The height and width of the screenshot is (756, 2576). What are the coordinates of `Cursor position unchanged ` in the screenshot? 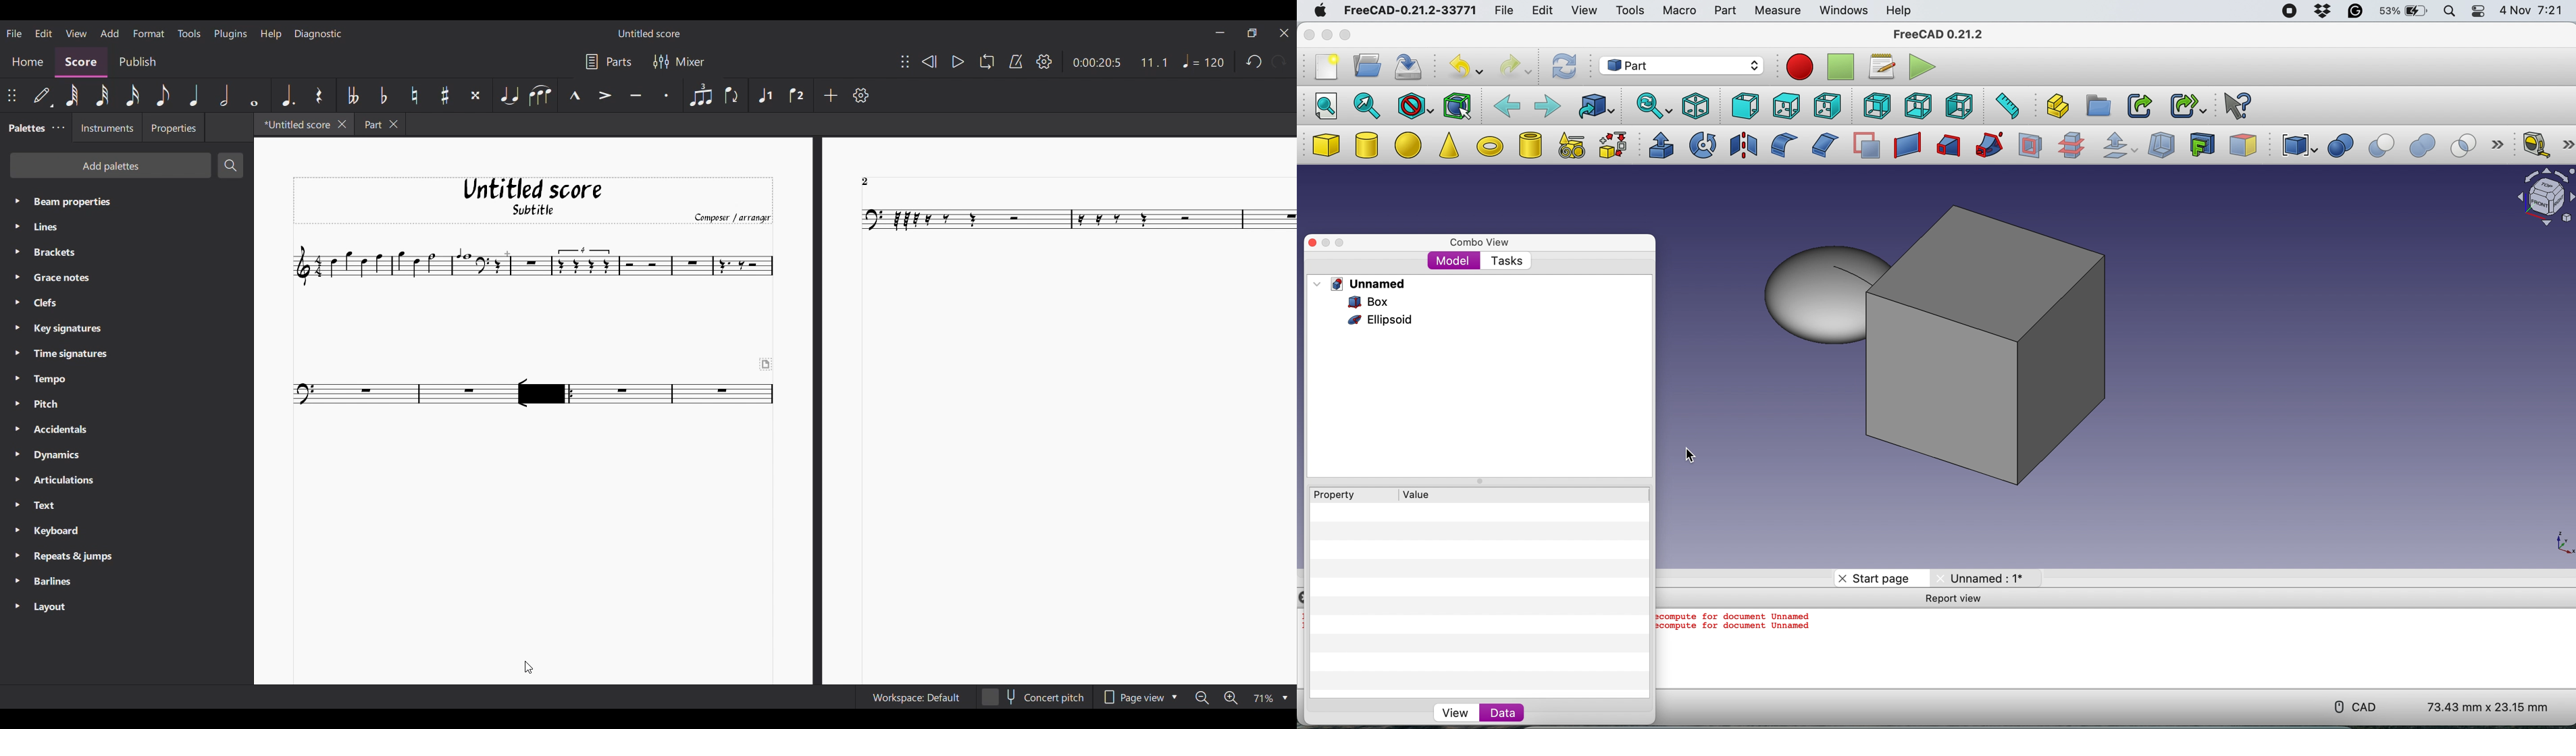 It's located at (529, 667).